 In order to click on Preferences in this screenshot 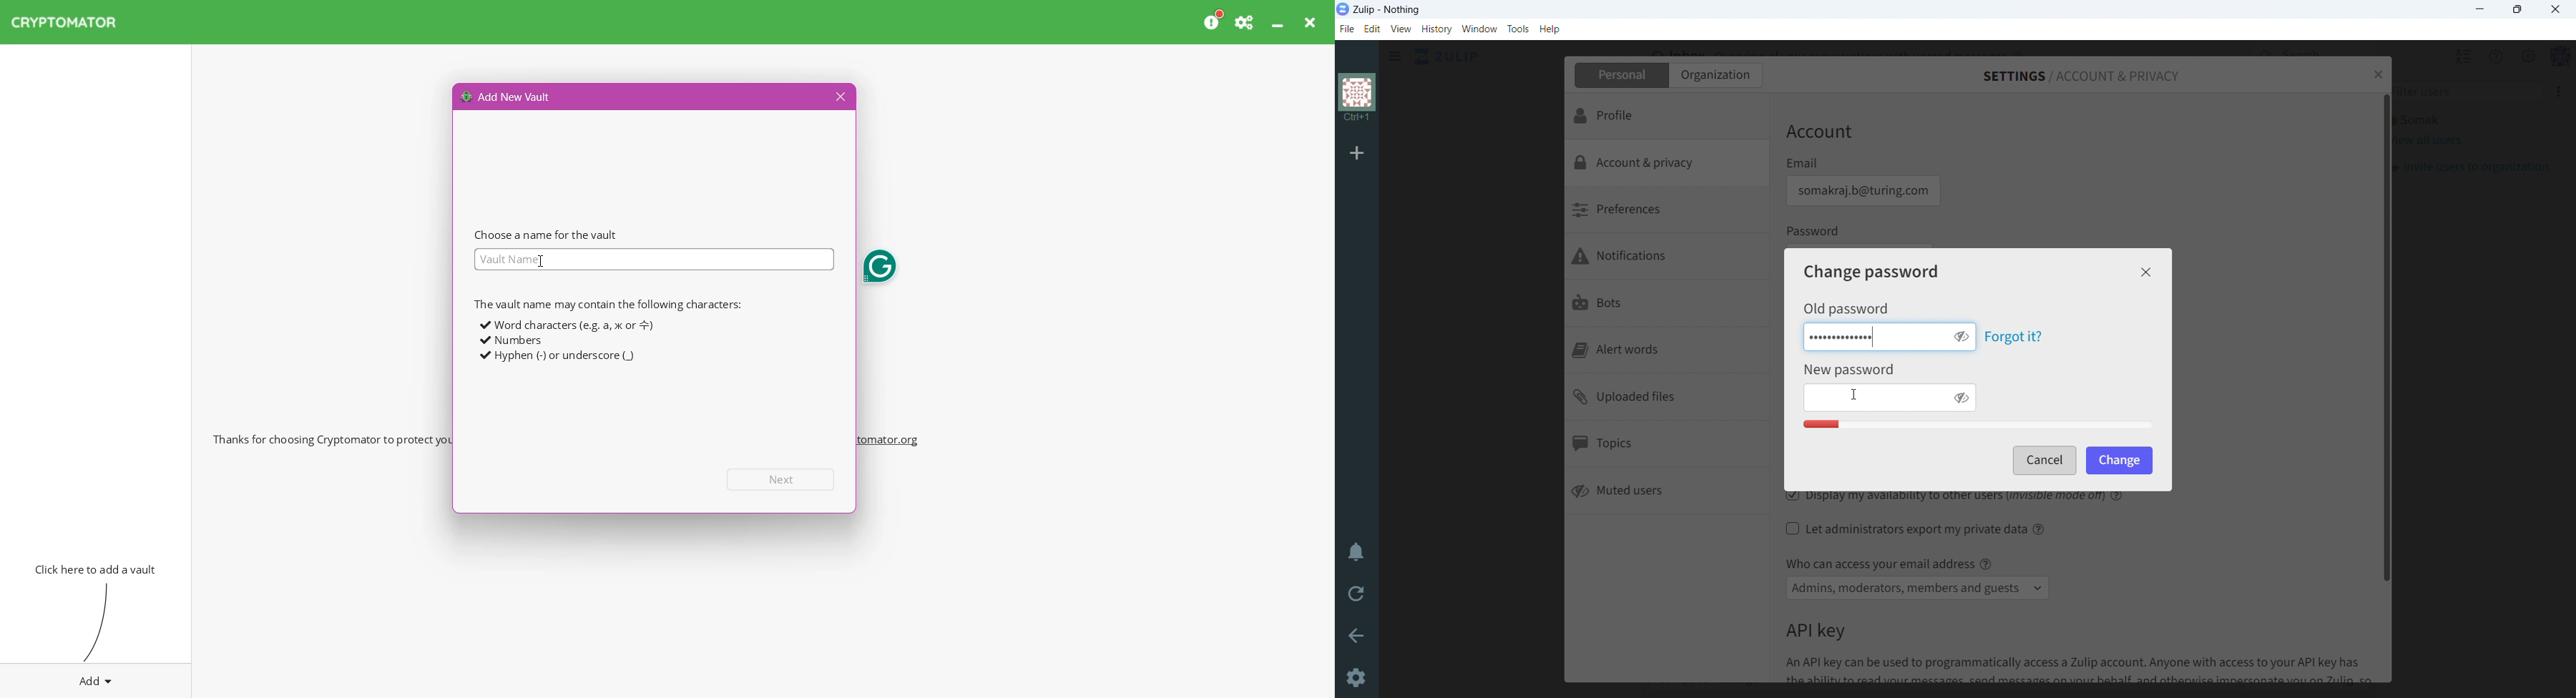, I will do `click(1245, 22)`.